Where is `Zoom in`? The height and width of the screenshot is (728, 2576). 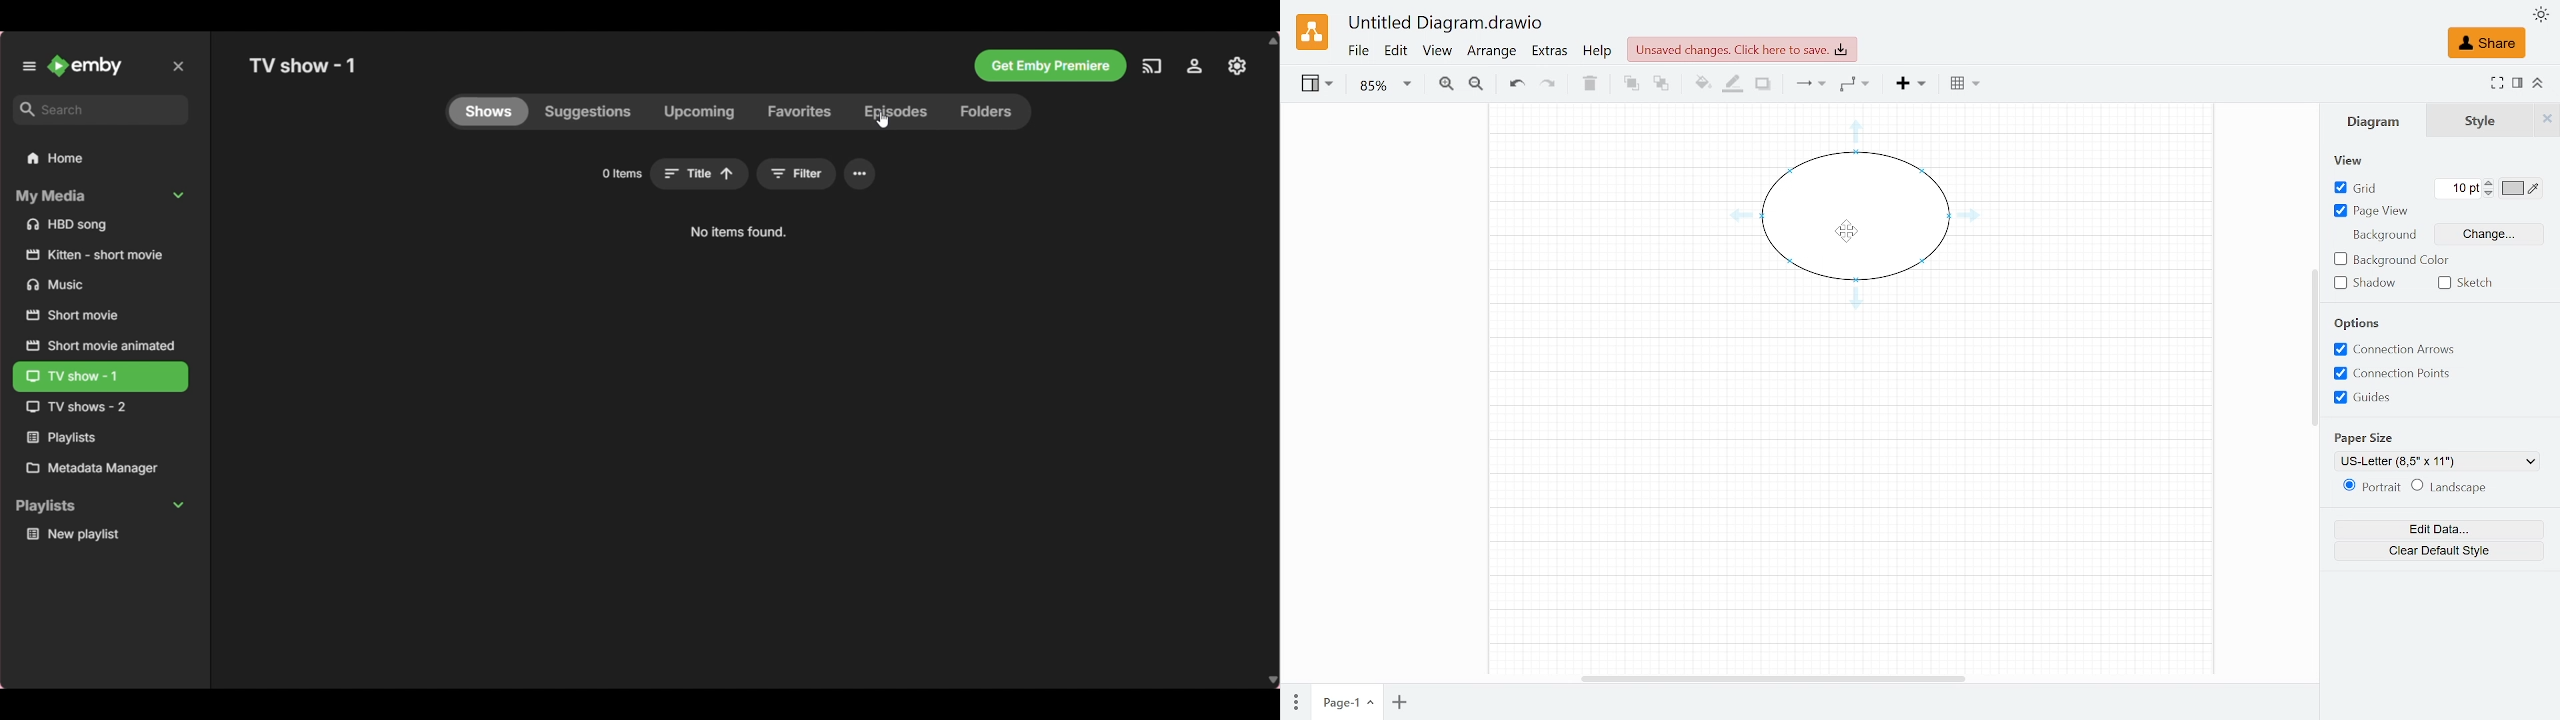
Zoom in is located at coordinates (1445, 85).